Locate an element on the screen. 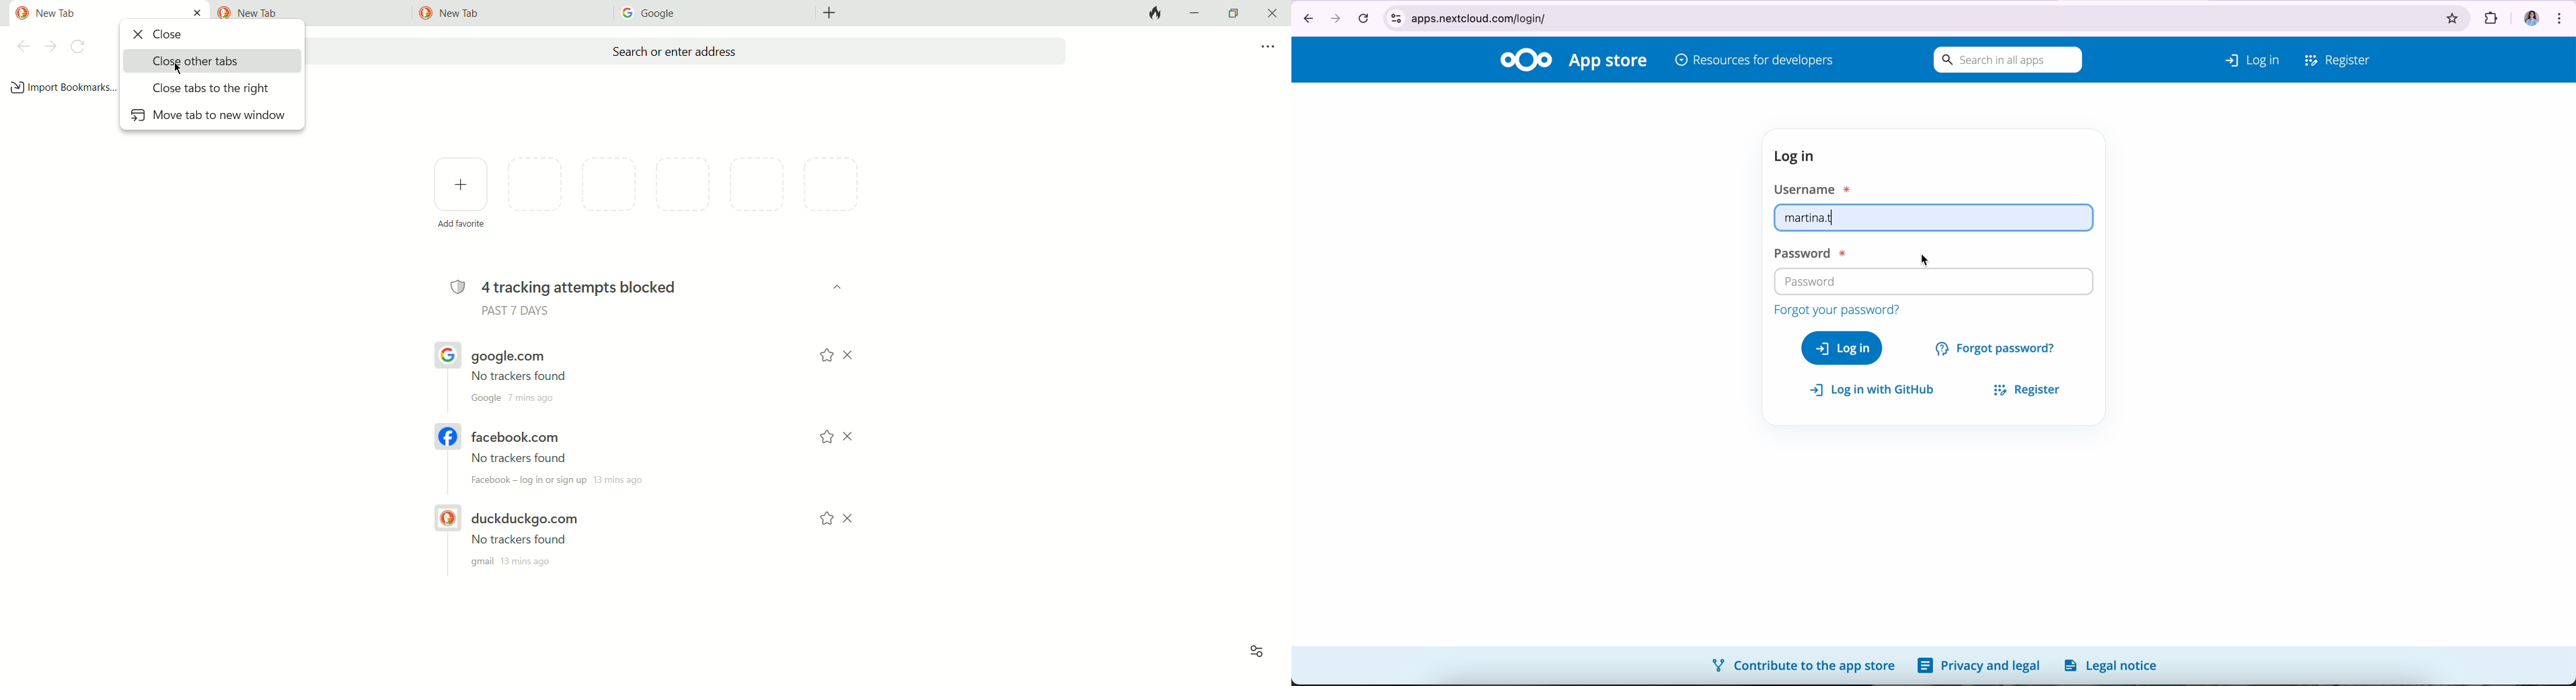 The image size is (2576, 700). contribute to the app store is located at coordinates (1802, 665).